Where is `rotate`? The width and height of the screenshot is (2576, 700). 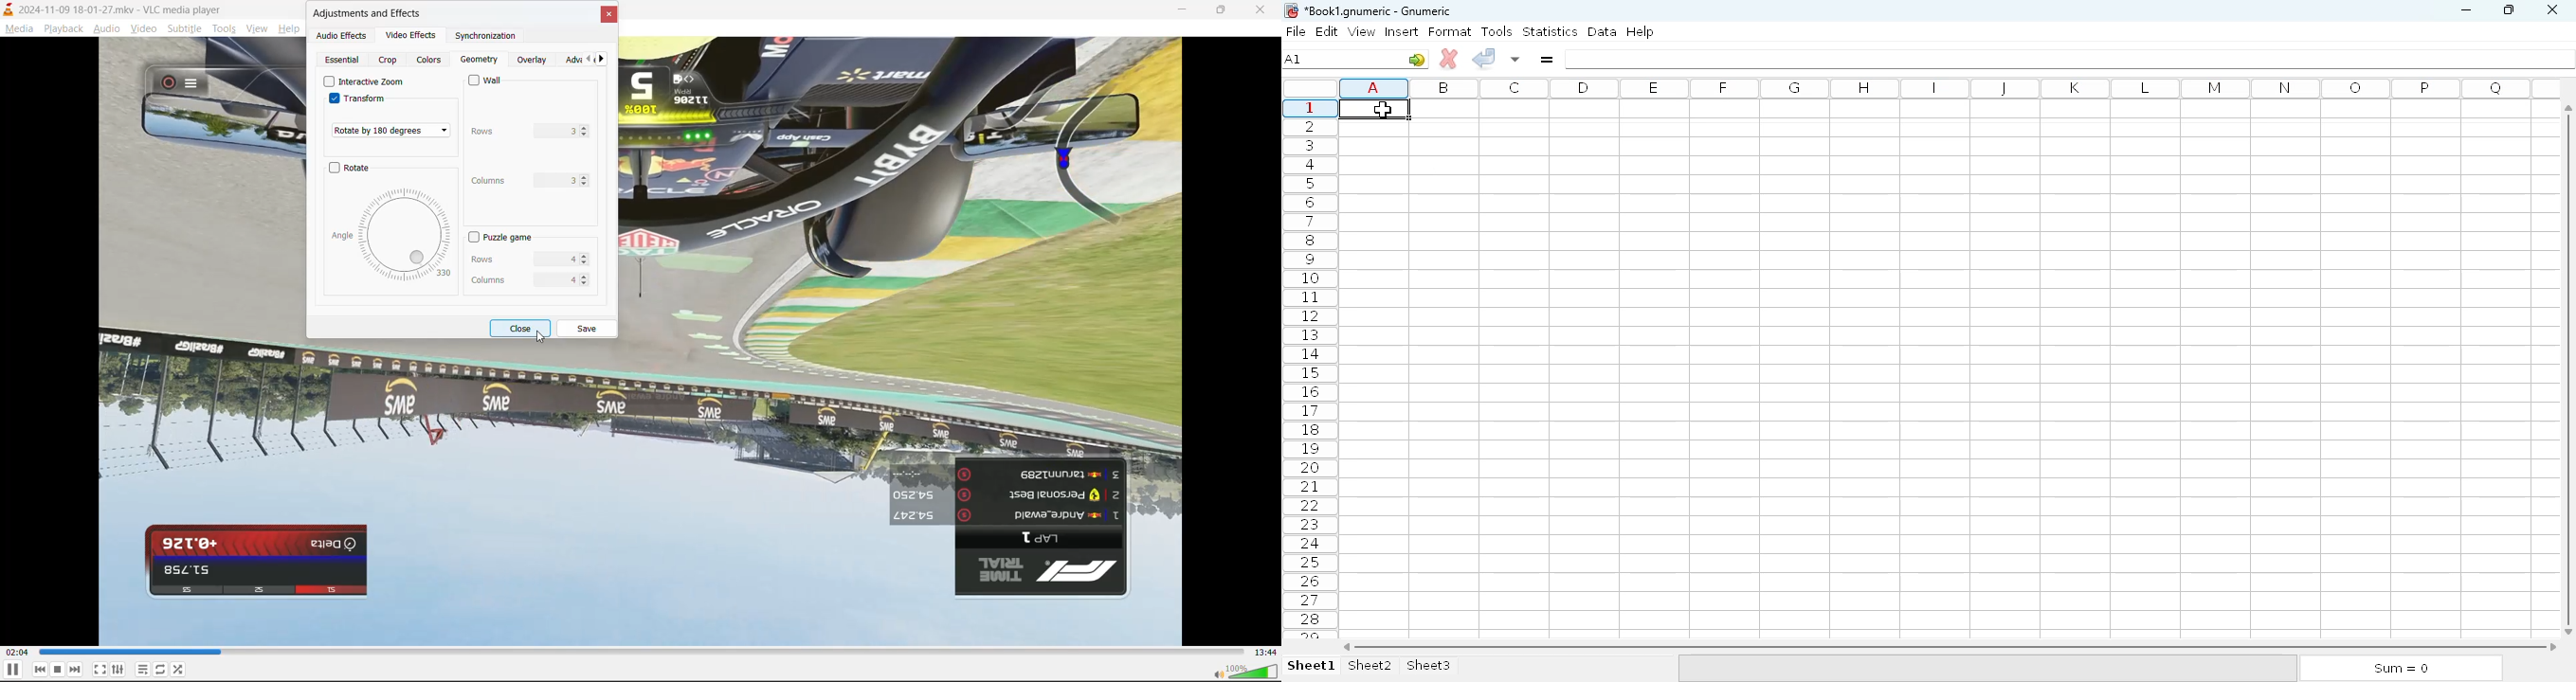 rotate is located at coordinates (351, 169).